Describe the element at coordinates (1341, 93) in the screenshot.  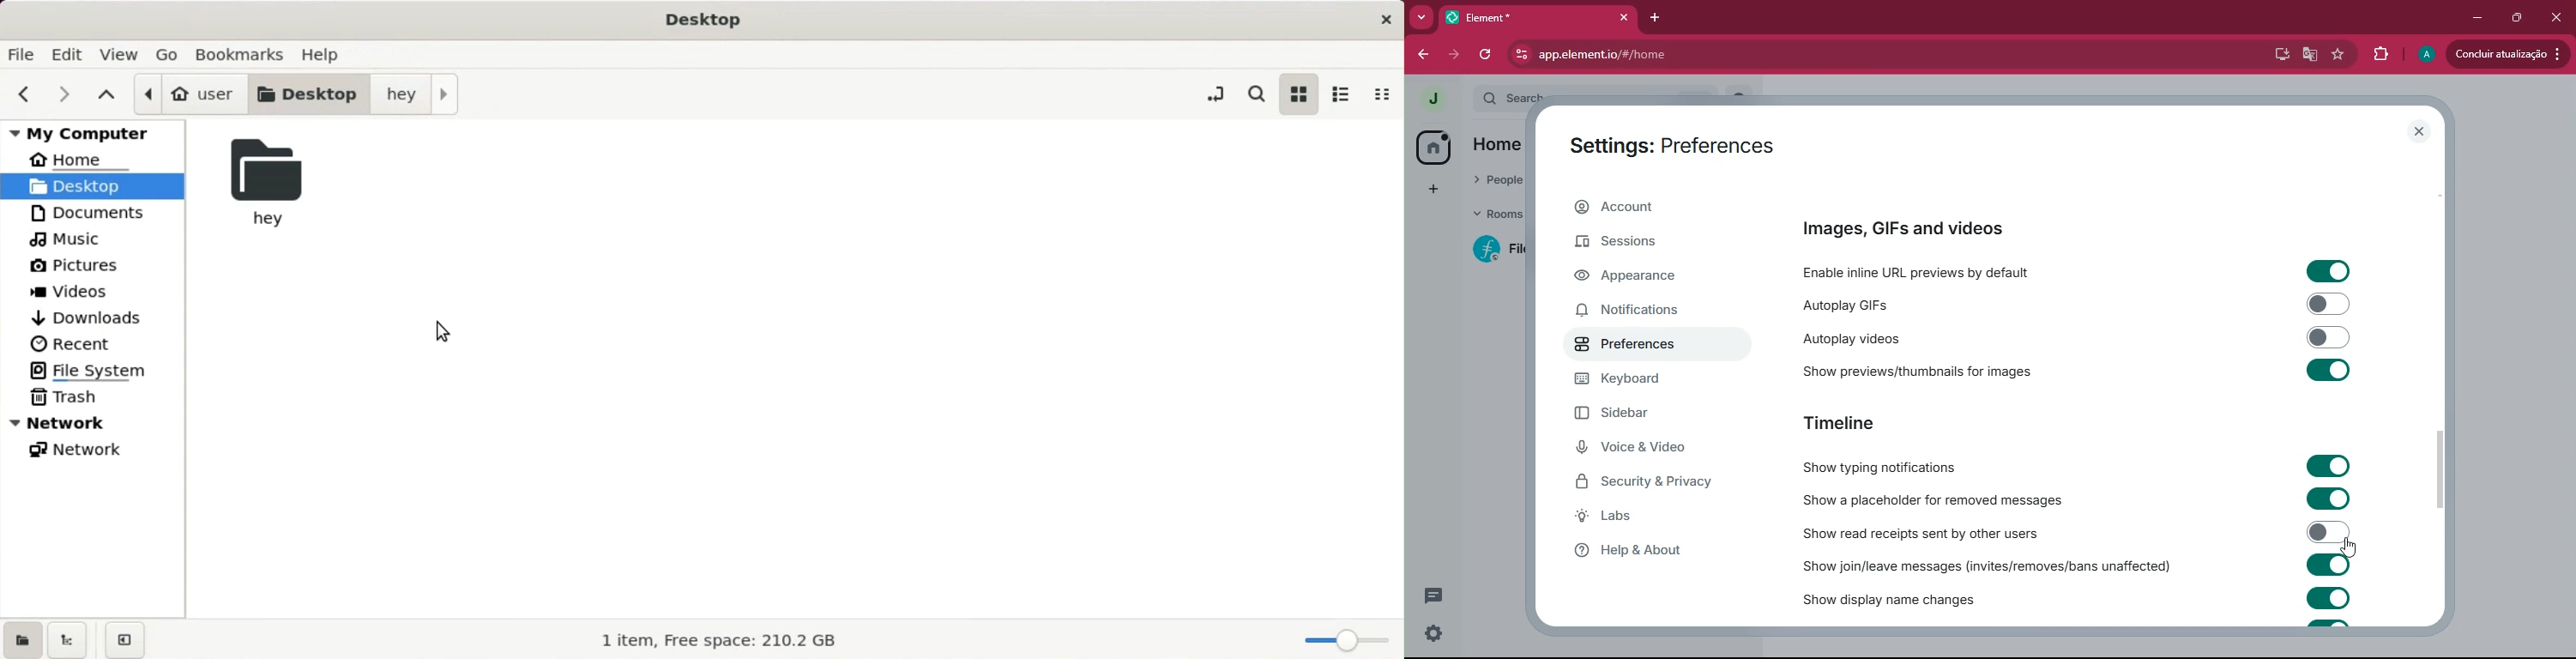
I see `list view` at that location.